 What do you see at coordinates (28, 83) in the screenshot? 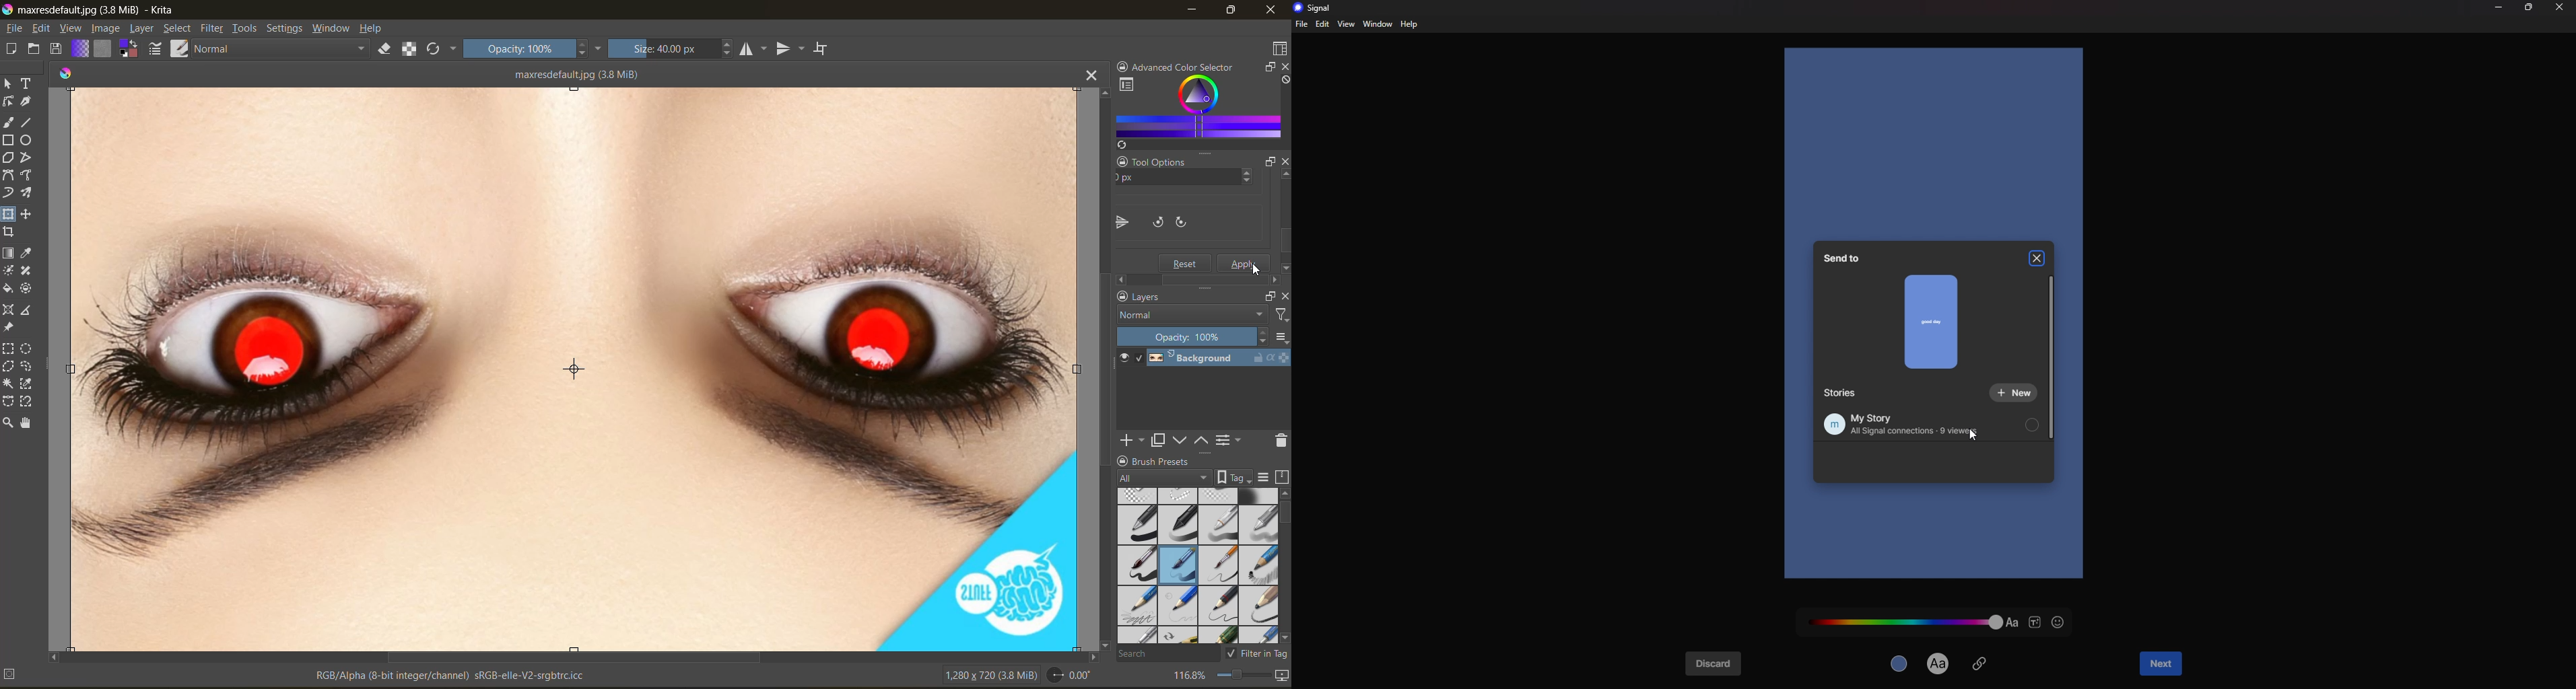
I see `tool` at bounding box center [28, 83].